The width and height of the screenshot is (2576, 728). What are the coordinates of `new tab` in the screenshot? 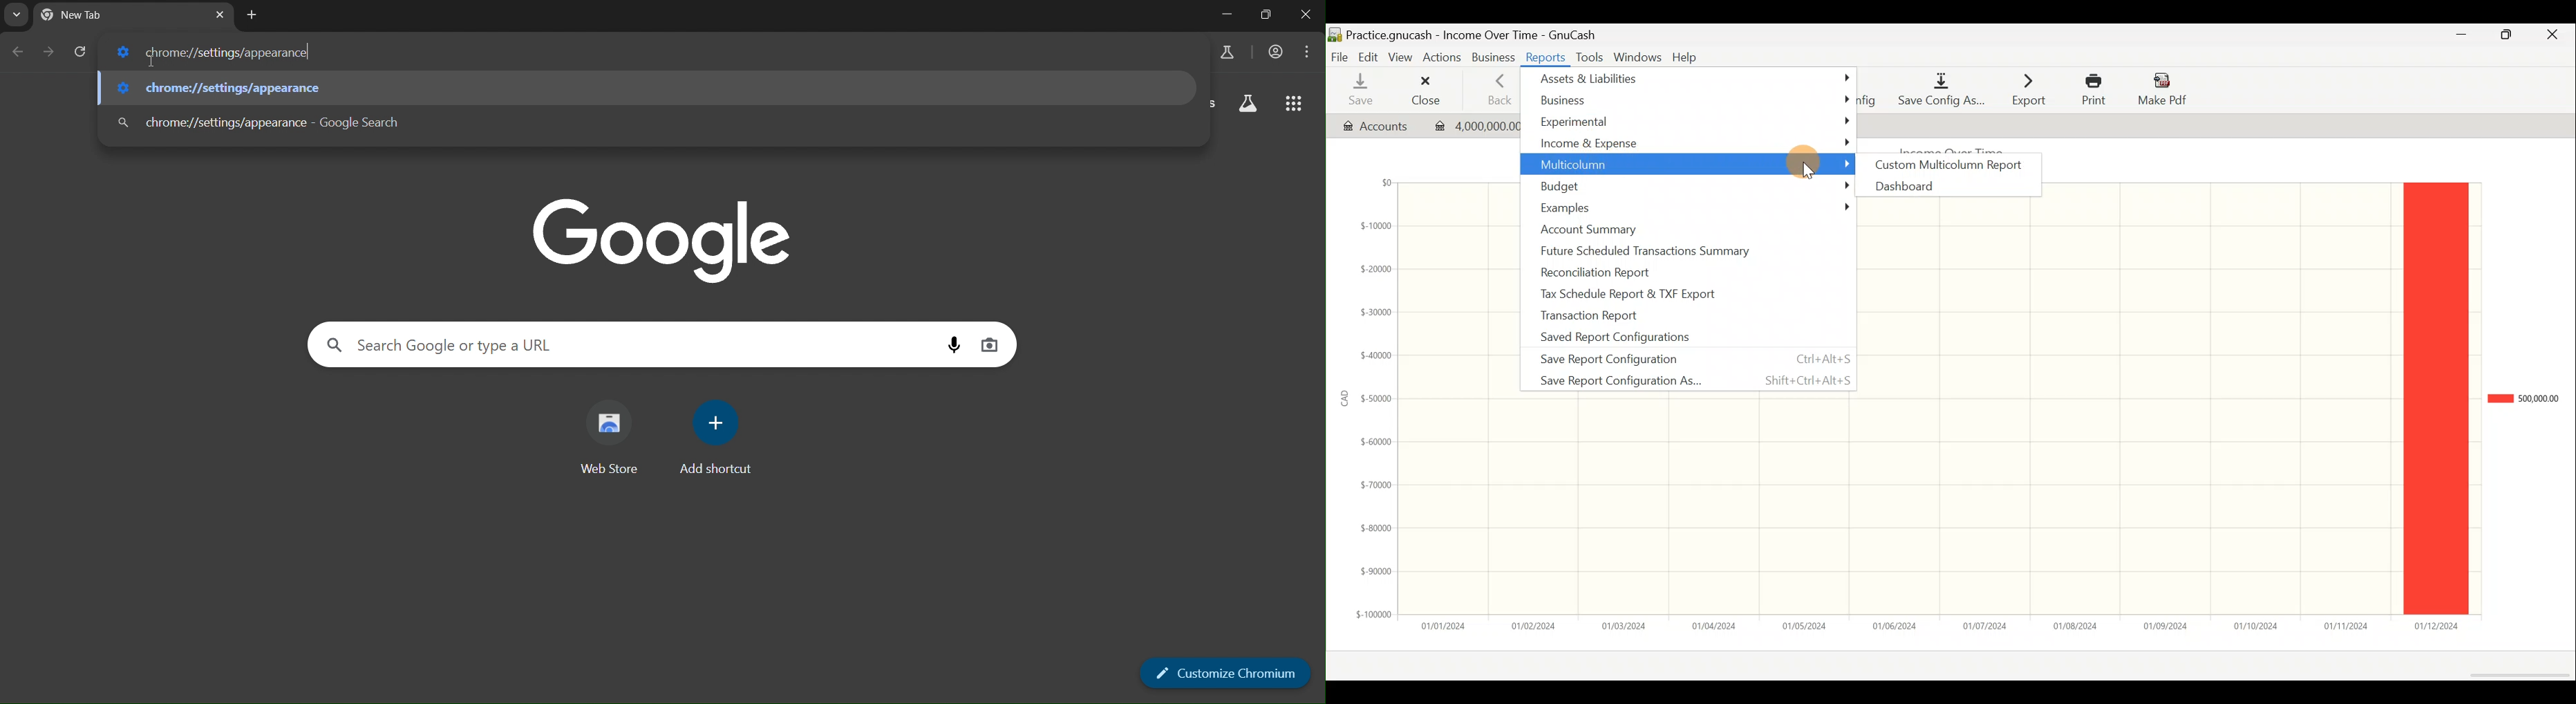 It's located at (251, 17).